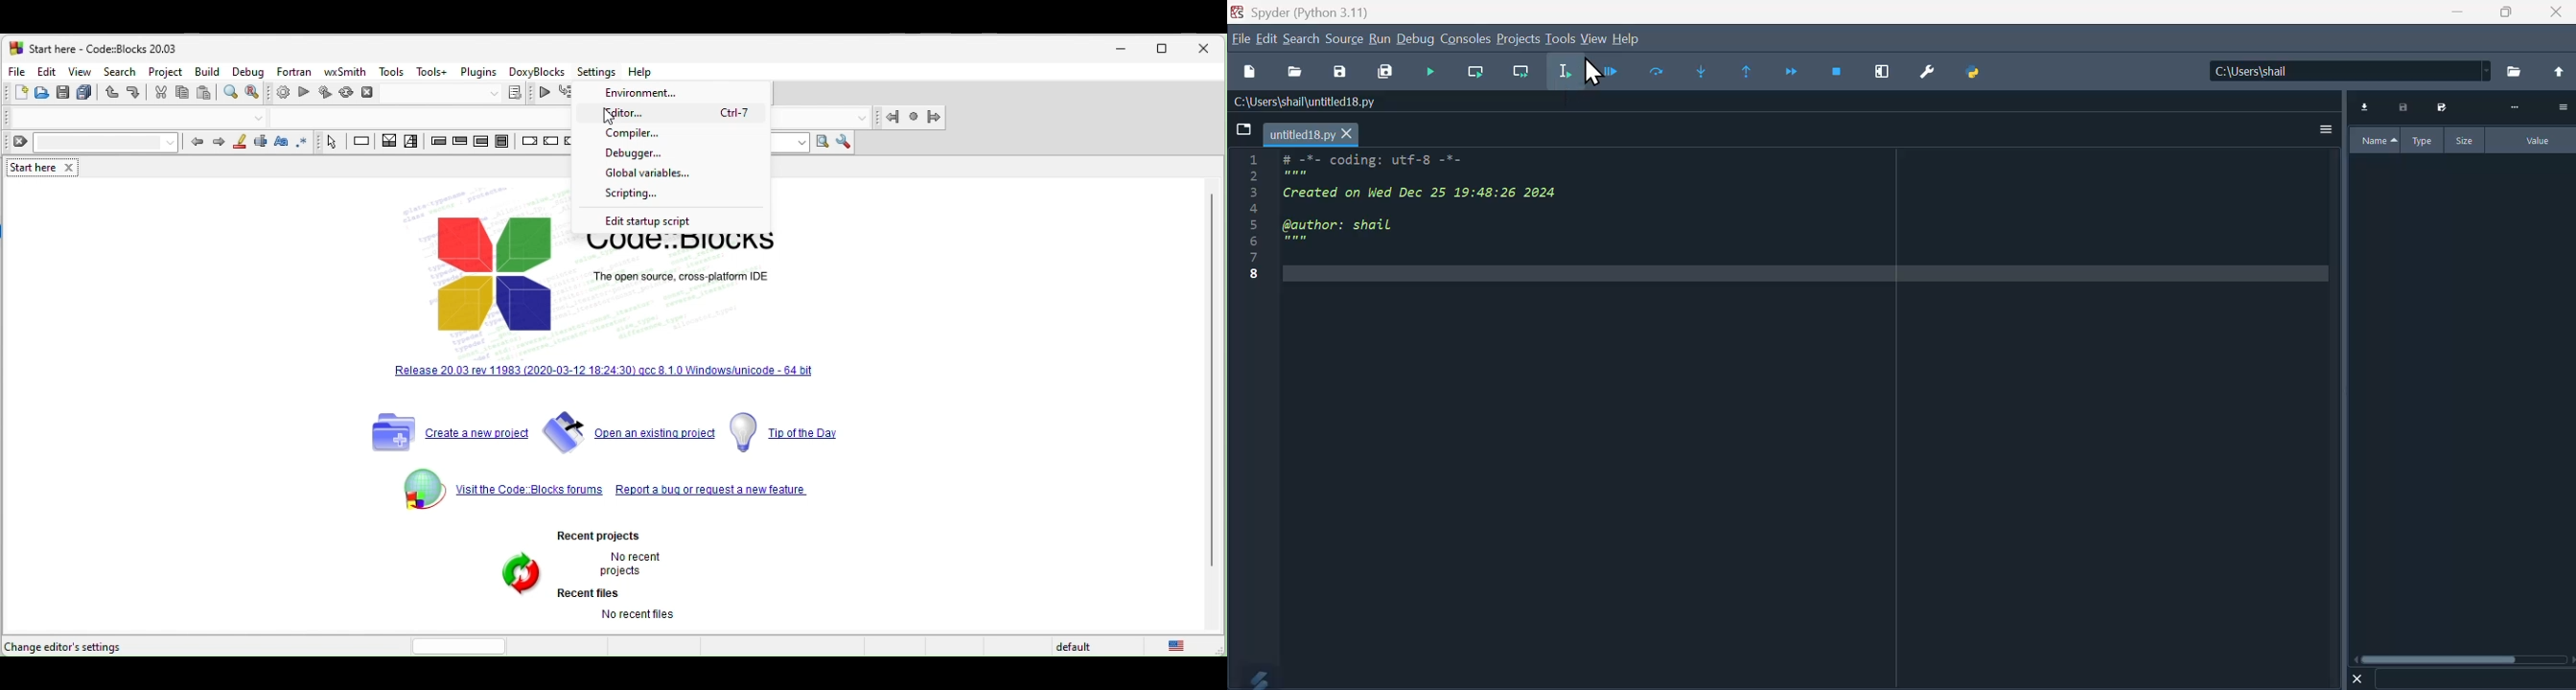 This screenshot has width=2576, height=700. What do you see at coordinates (196, 141) in the screenshot?
I see `prev` at bounding box center [196, 141].